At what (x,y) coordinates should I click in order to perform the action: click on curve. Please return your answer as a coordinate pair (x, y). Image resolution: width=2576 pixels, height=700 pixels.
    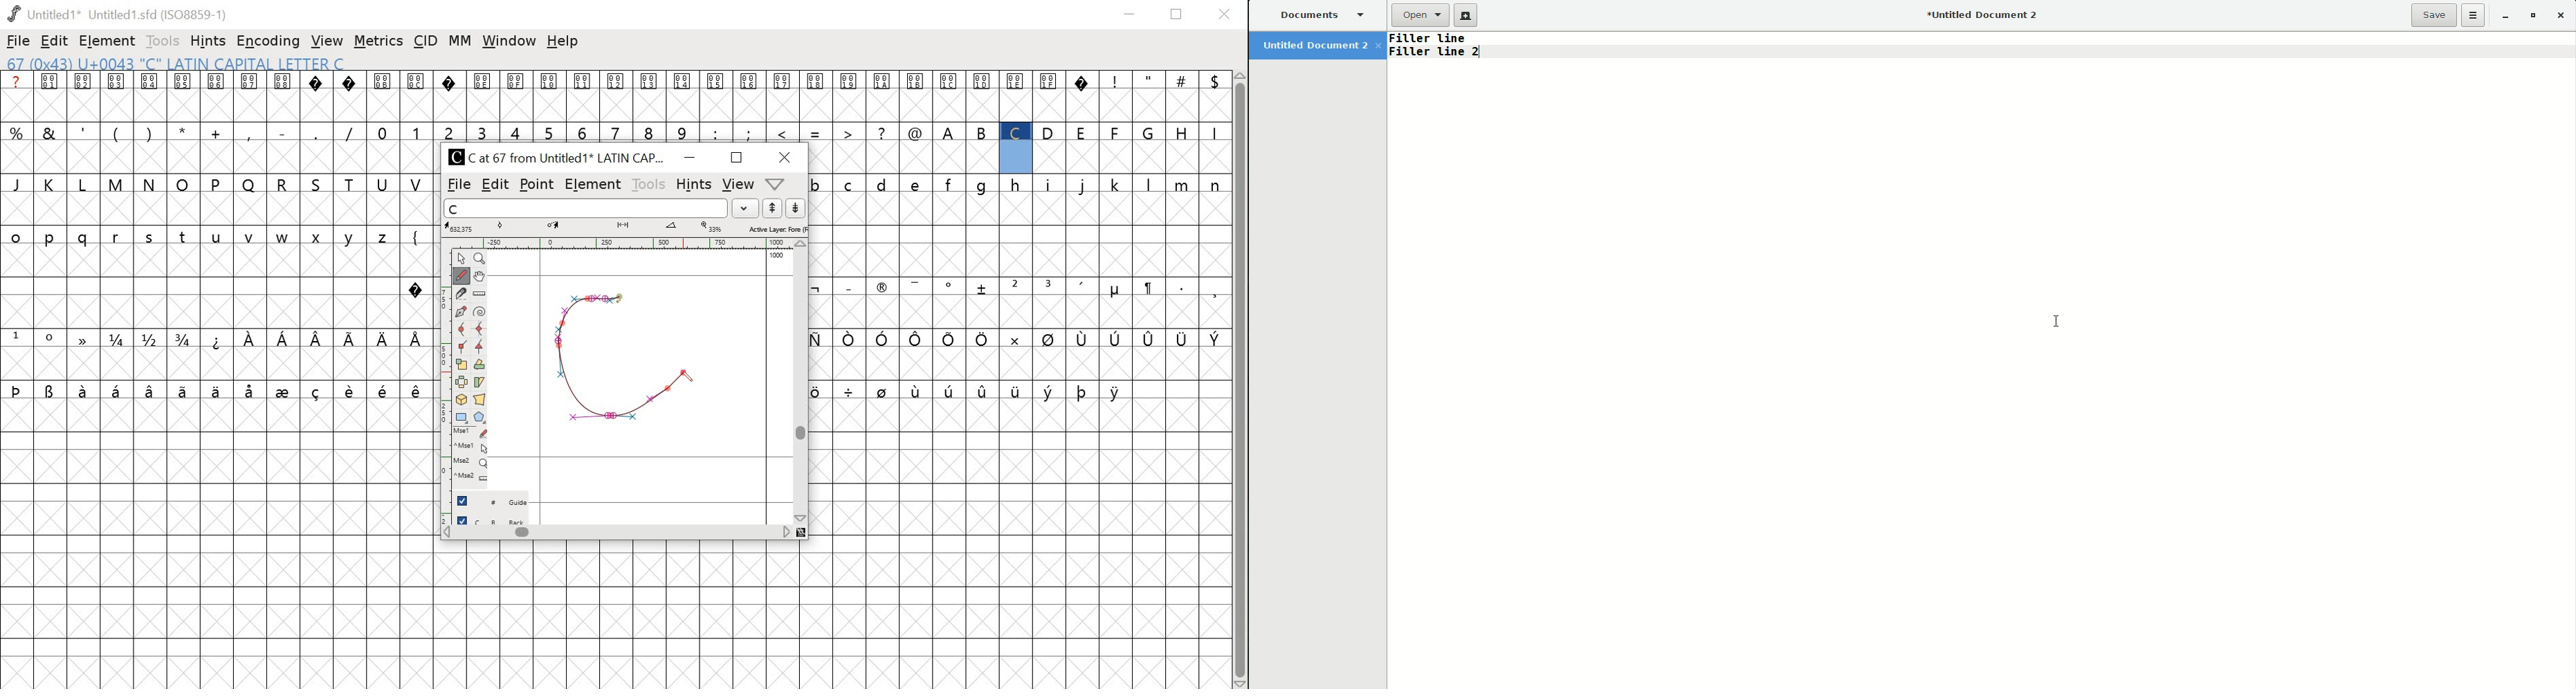
    Looking at the image, I should click on (464, 330).